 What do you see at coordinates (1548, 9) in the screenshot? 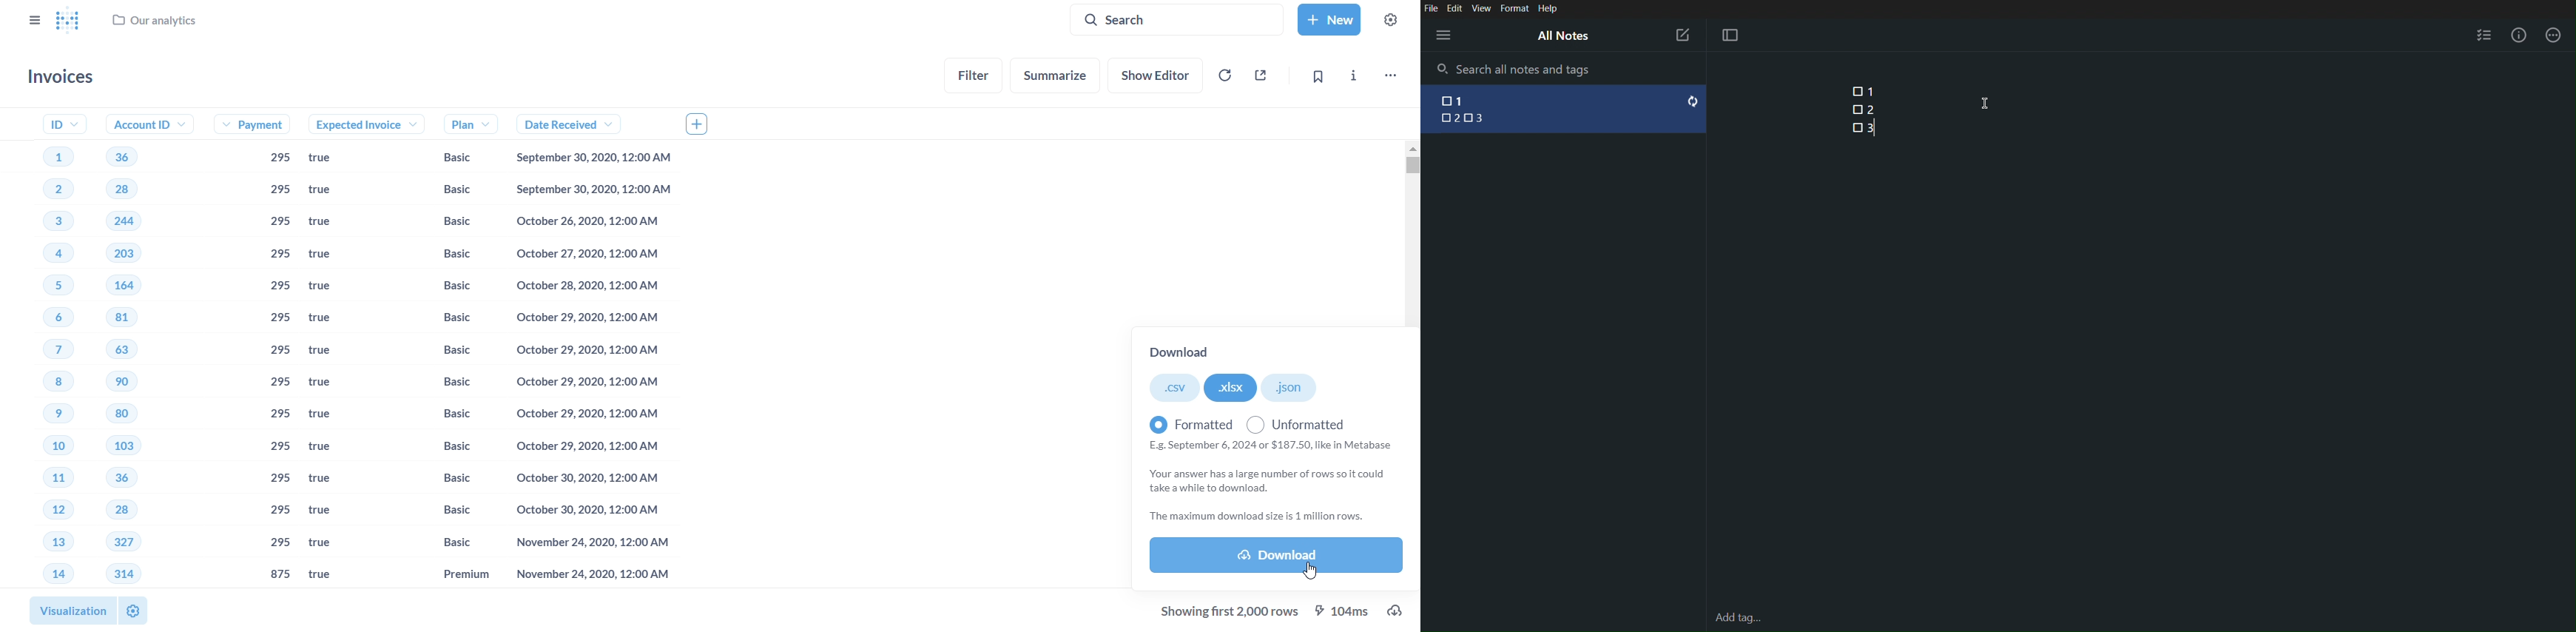
I see `Help` at bounding box center [1548, 9].